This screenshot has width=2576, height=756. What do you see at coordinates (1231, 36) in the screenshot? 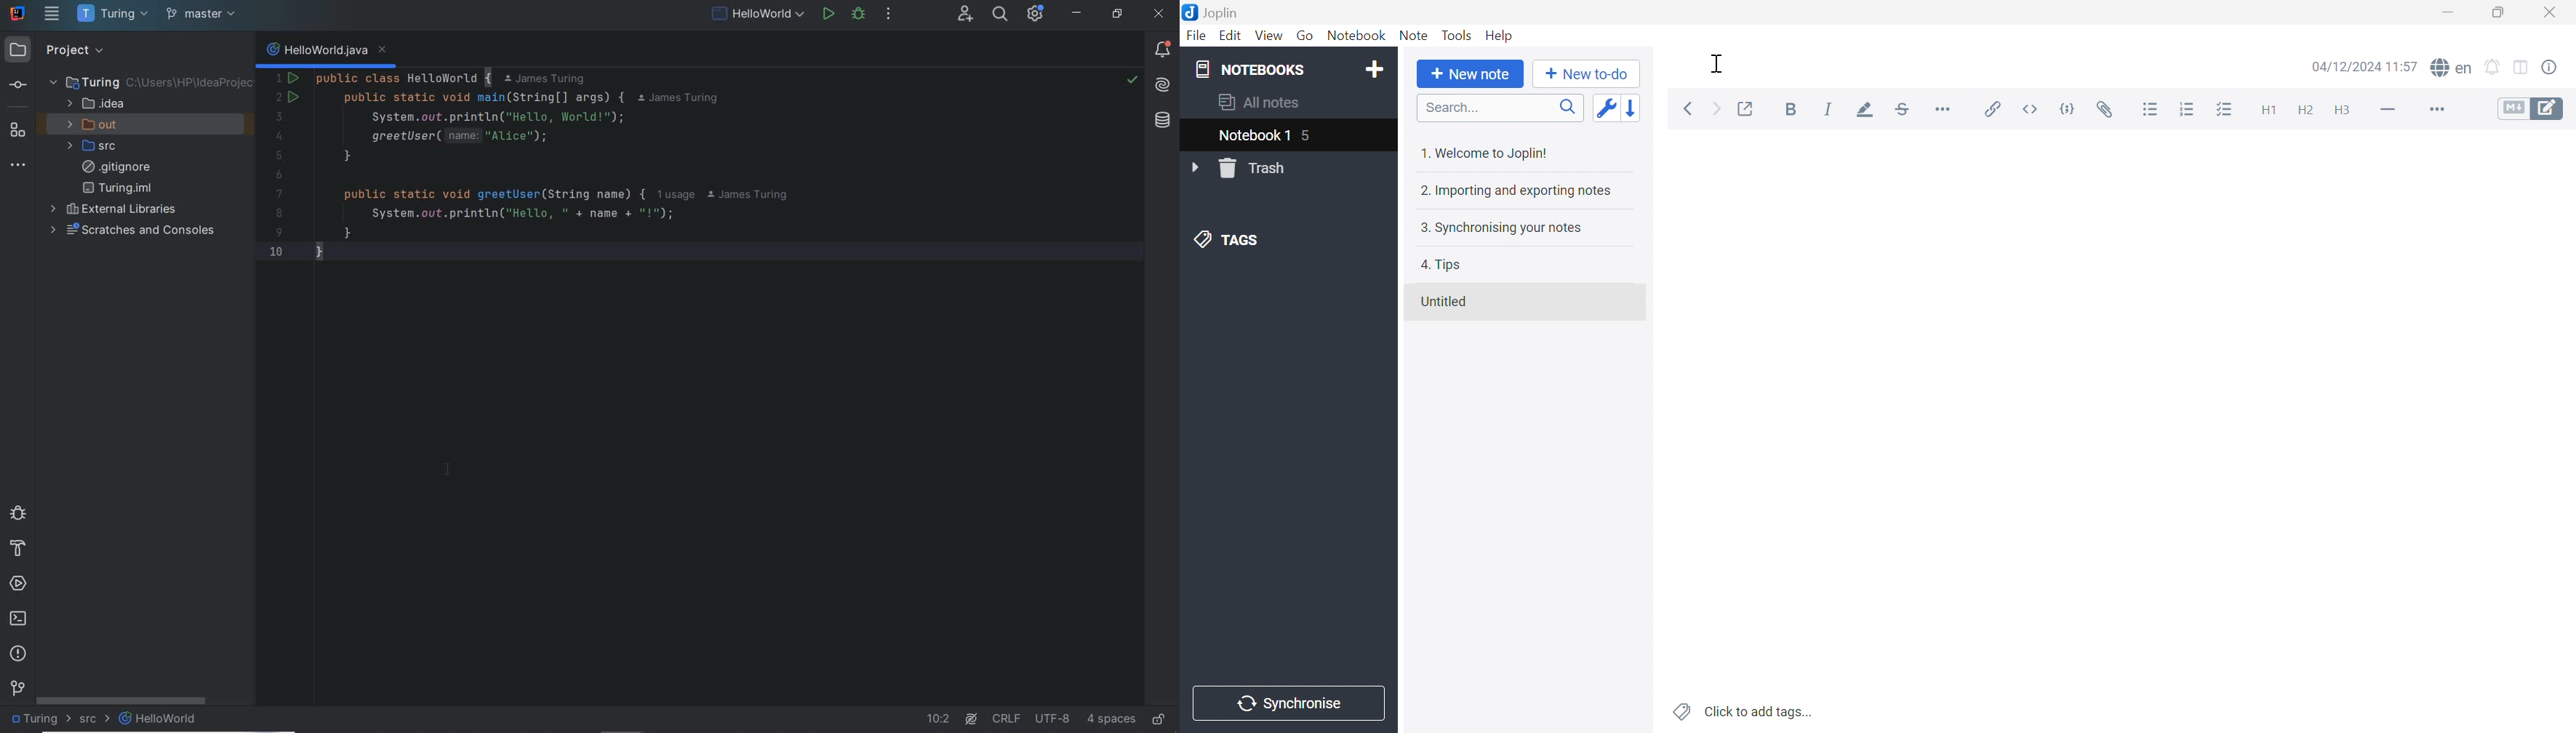
I see `Edit` at bounding box center [1231, 36].